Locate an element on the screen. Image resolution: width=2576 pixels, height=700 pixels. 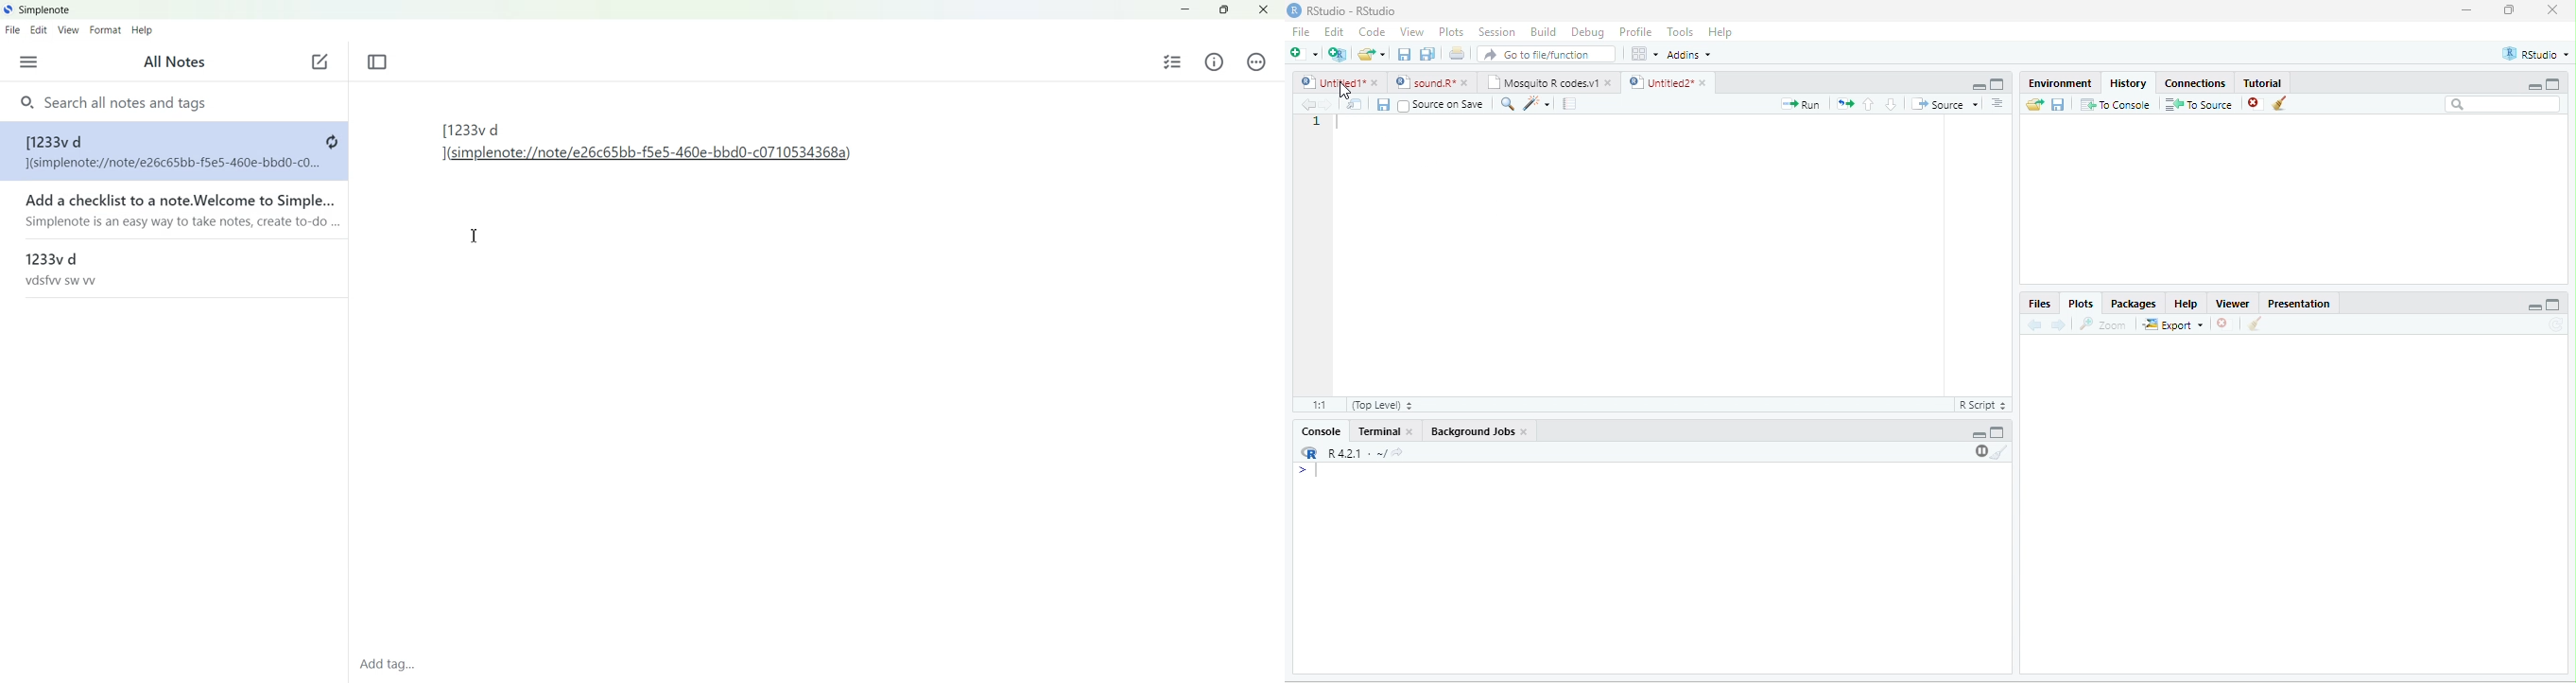
View is located at coordinates (1411, 32).